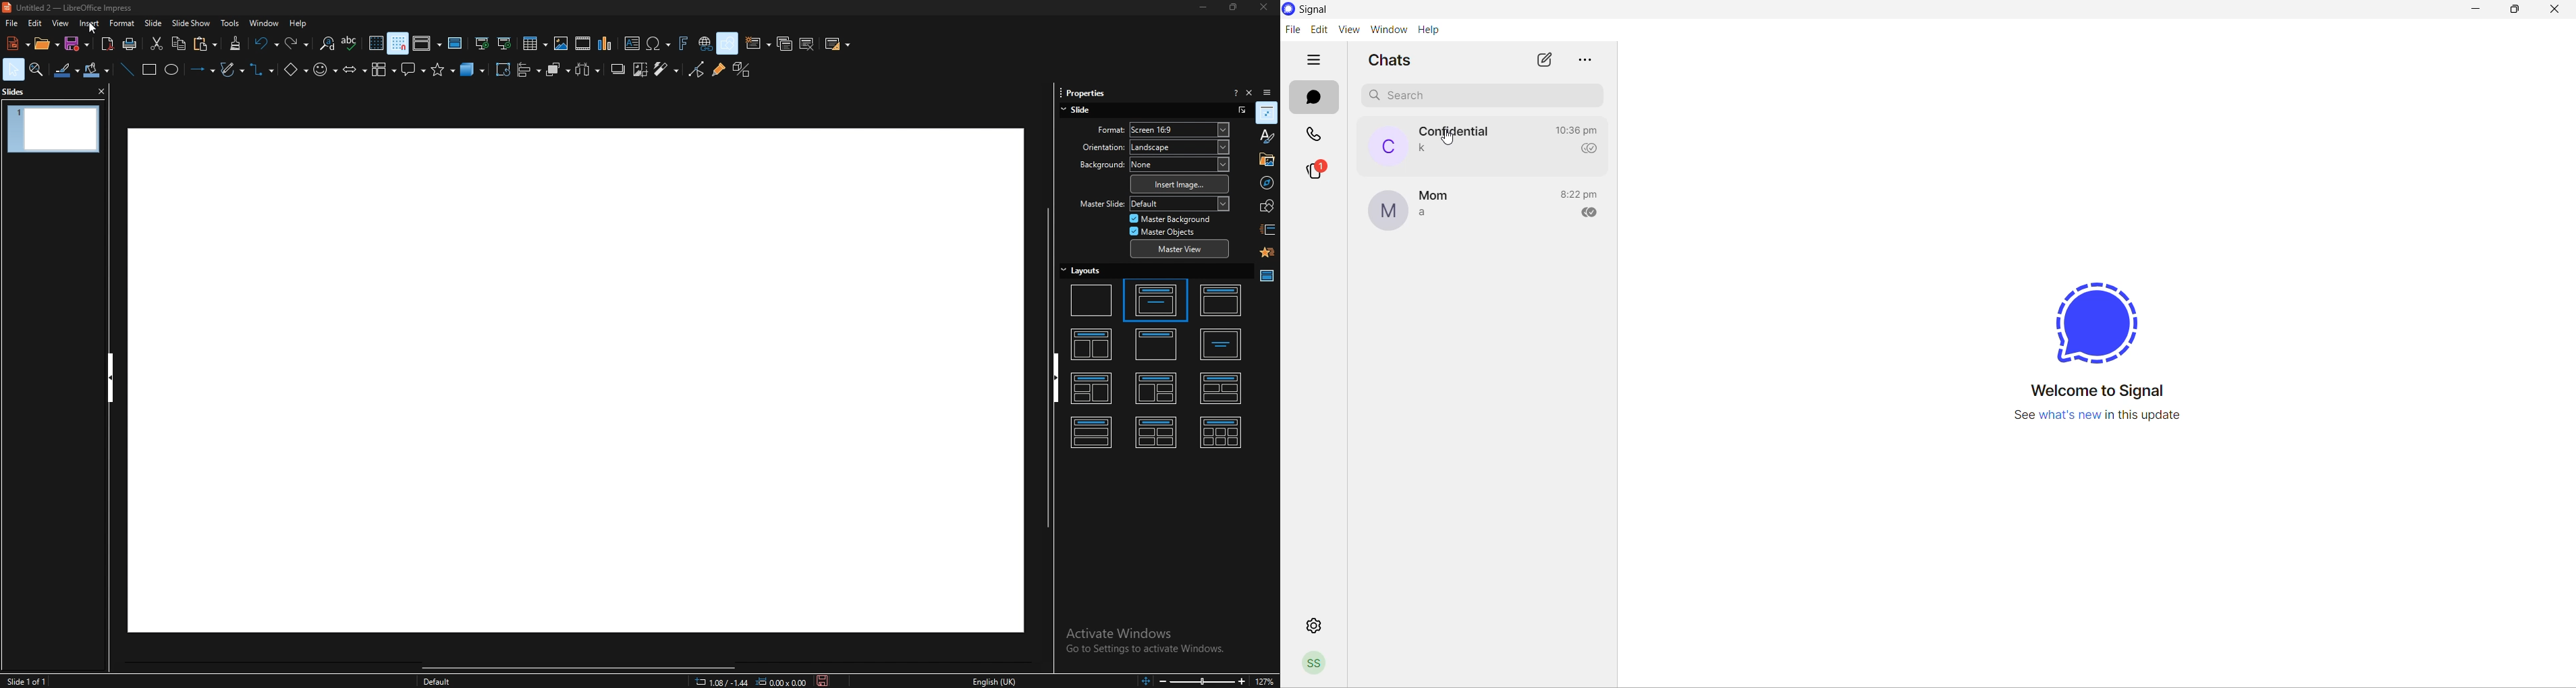 The width and height of the screenshot is (2576, 700). Describe the element at coordinates (60, 23) in the screenshot. I see `view` at that location.